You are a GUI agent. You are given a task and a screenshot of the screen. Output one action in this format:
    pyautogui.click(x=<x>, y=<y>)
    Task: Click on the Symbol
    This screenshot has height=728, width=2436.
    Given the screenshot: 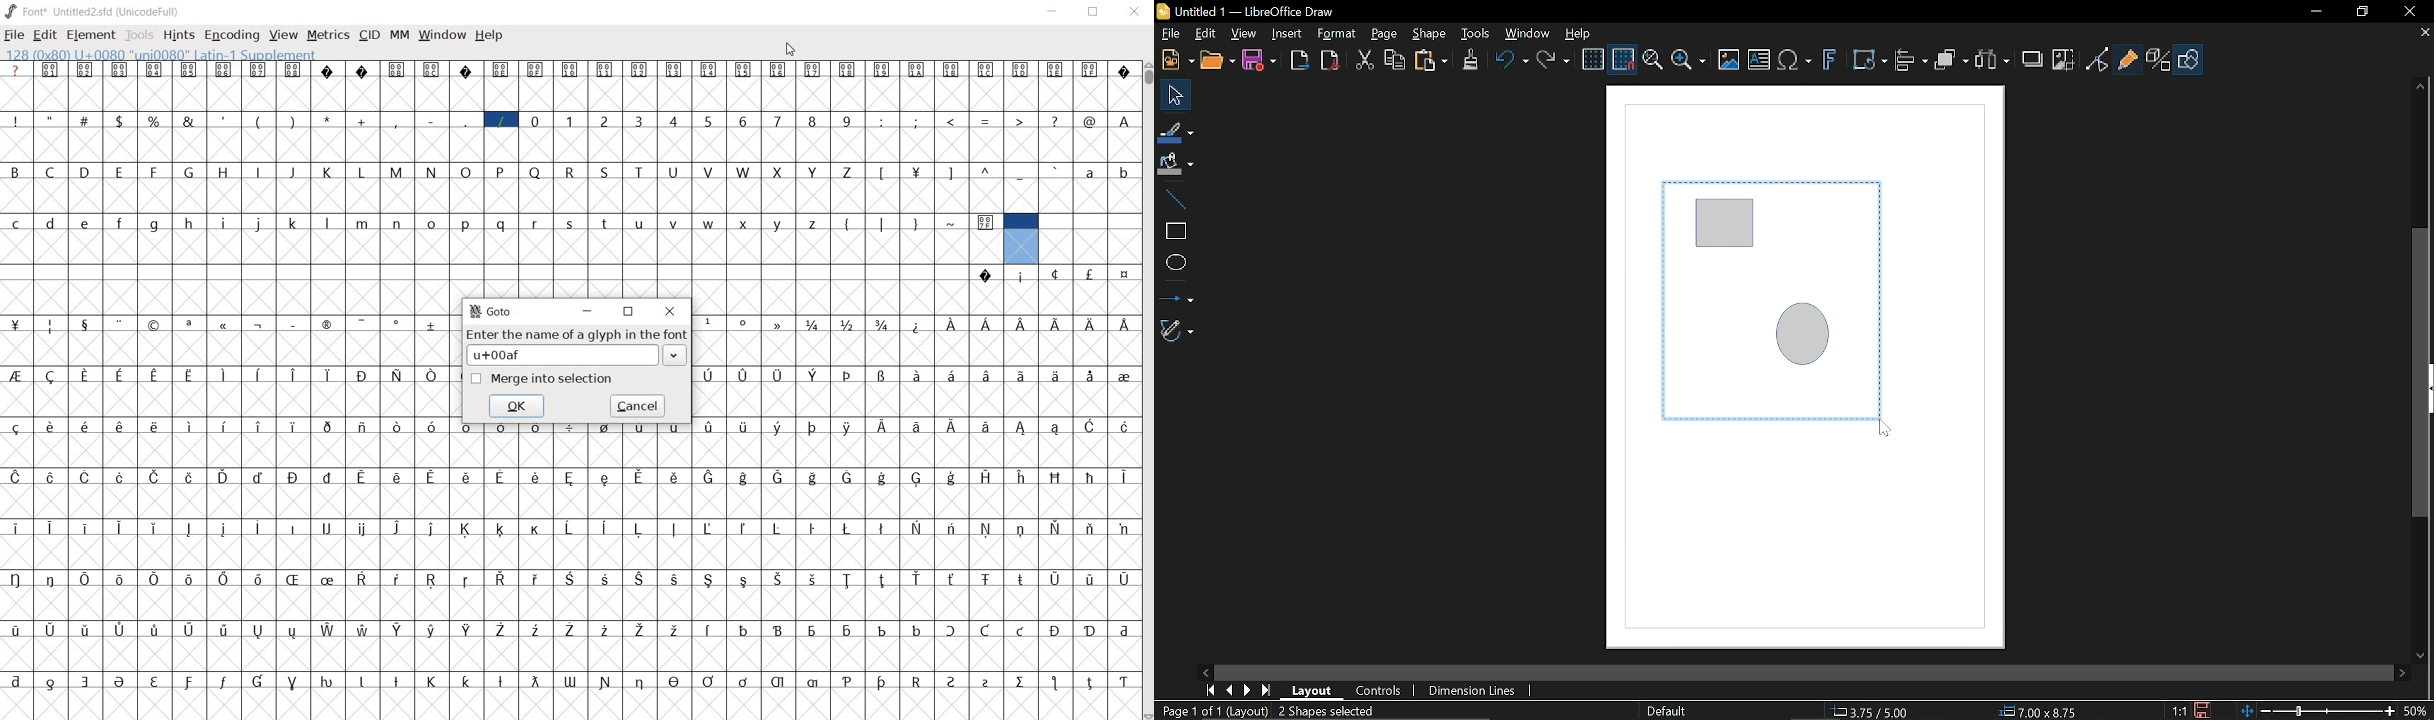 What is the action you would take?
    pyautogui.click(x=432, y=69)
    